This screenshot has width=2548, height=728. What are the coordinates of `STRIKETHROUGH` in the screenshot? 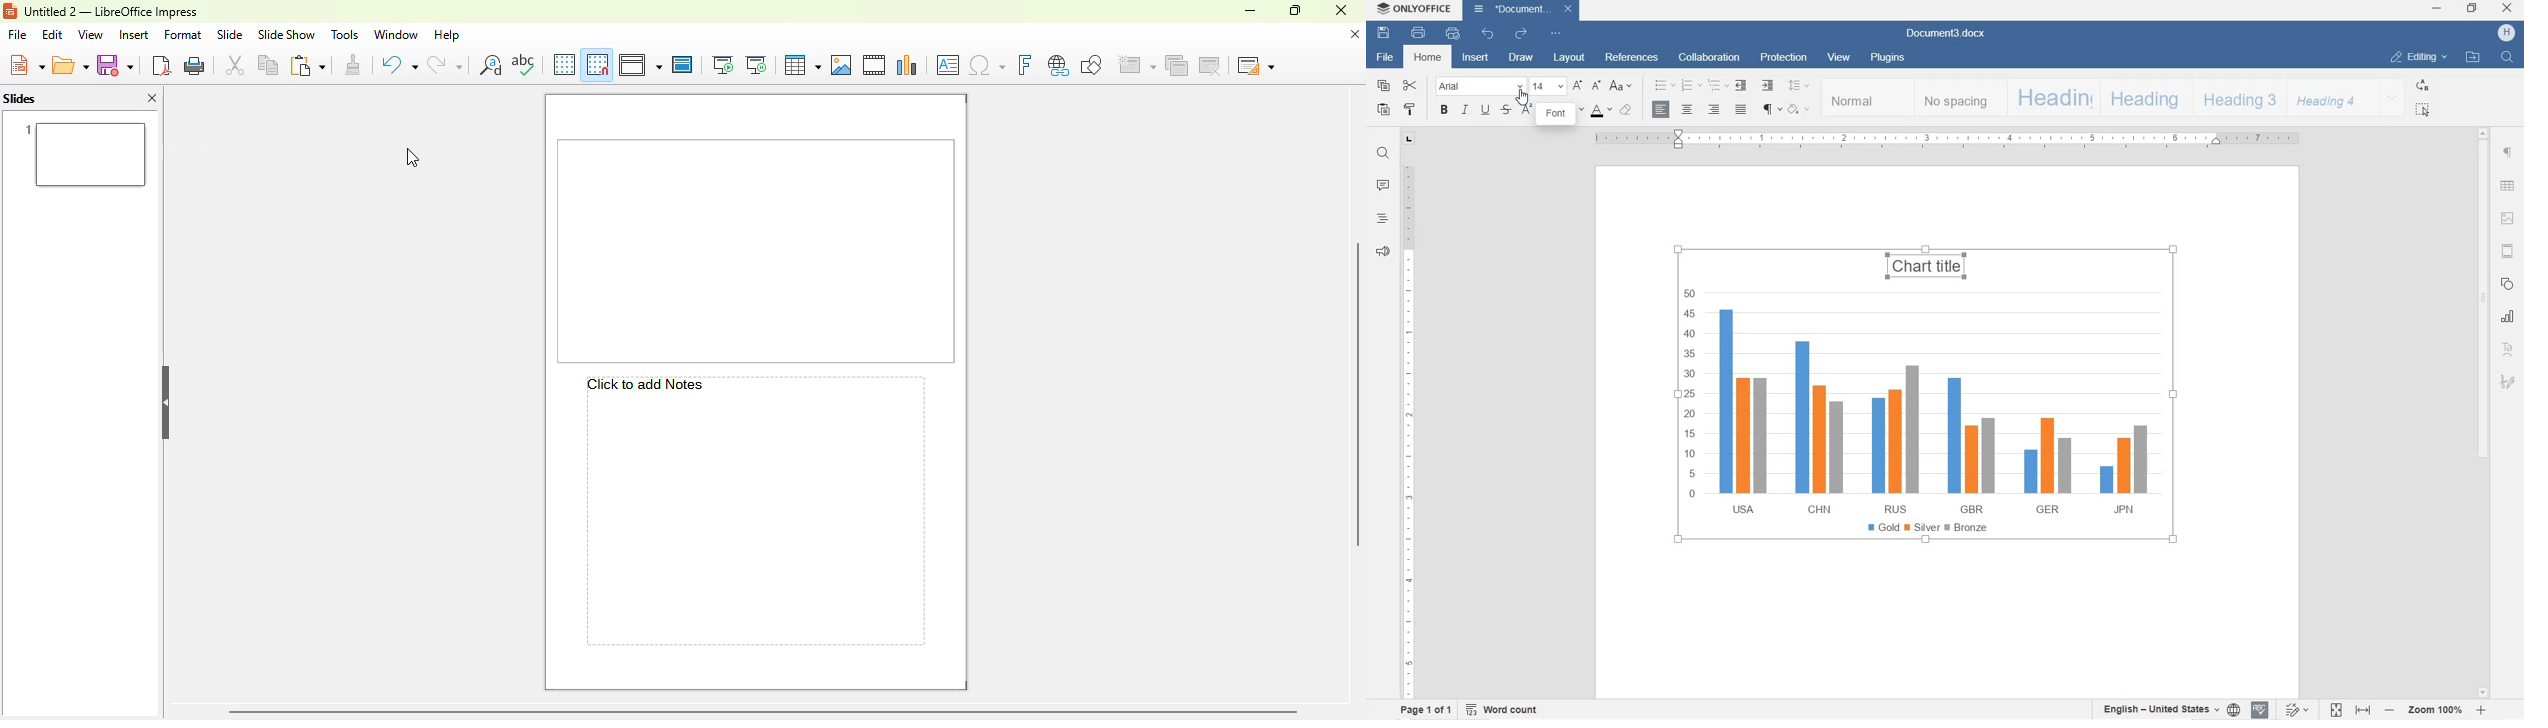 It's located at (1507, 111).